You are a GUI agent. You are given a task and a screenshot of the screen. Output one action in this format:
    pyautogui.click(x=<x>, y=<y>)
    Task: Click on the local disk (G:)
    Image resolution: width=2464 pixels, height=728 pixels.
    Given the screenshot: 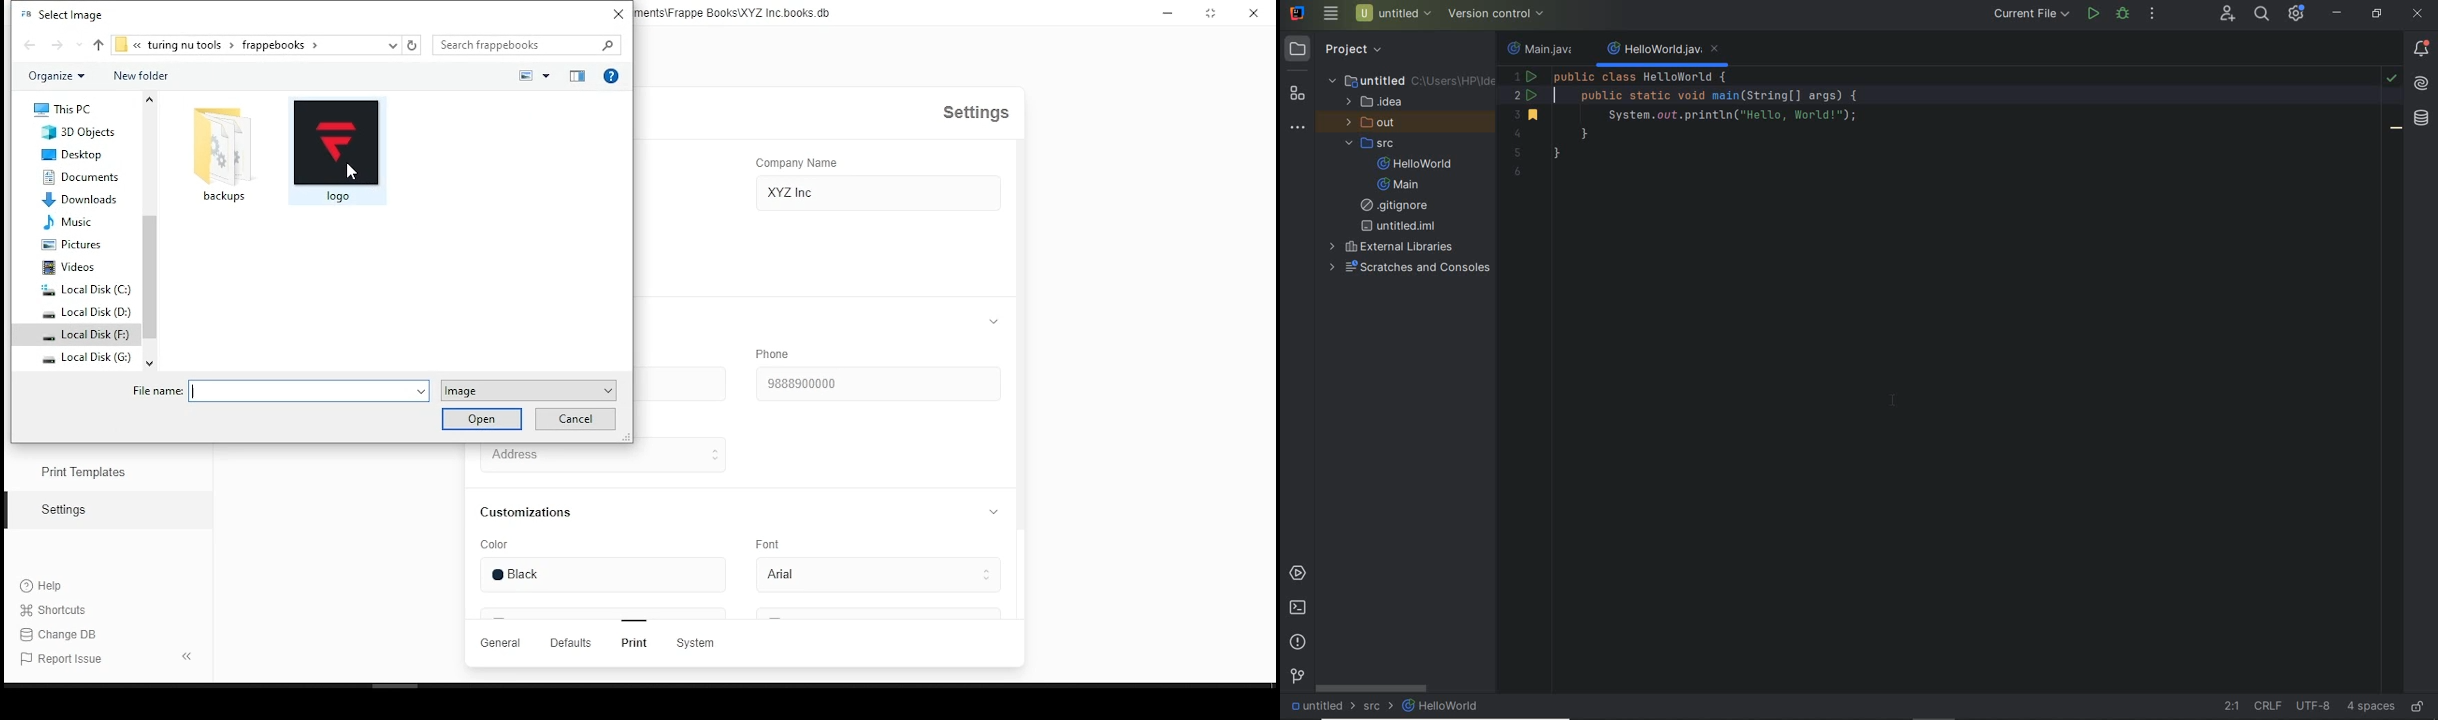 What is the action you would take?
    pyautogui.click(x=84, y=357)
    